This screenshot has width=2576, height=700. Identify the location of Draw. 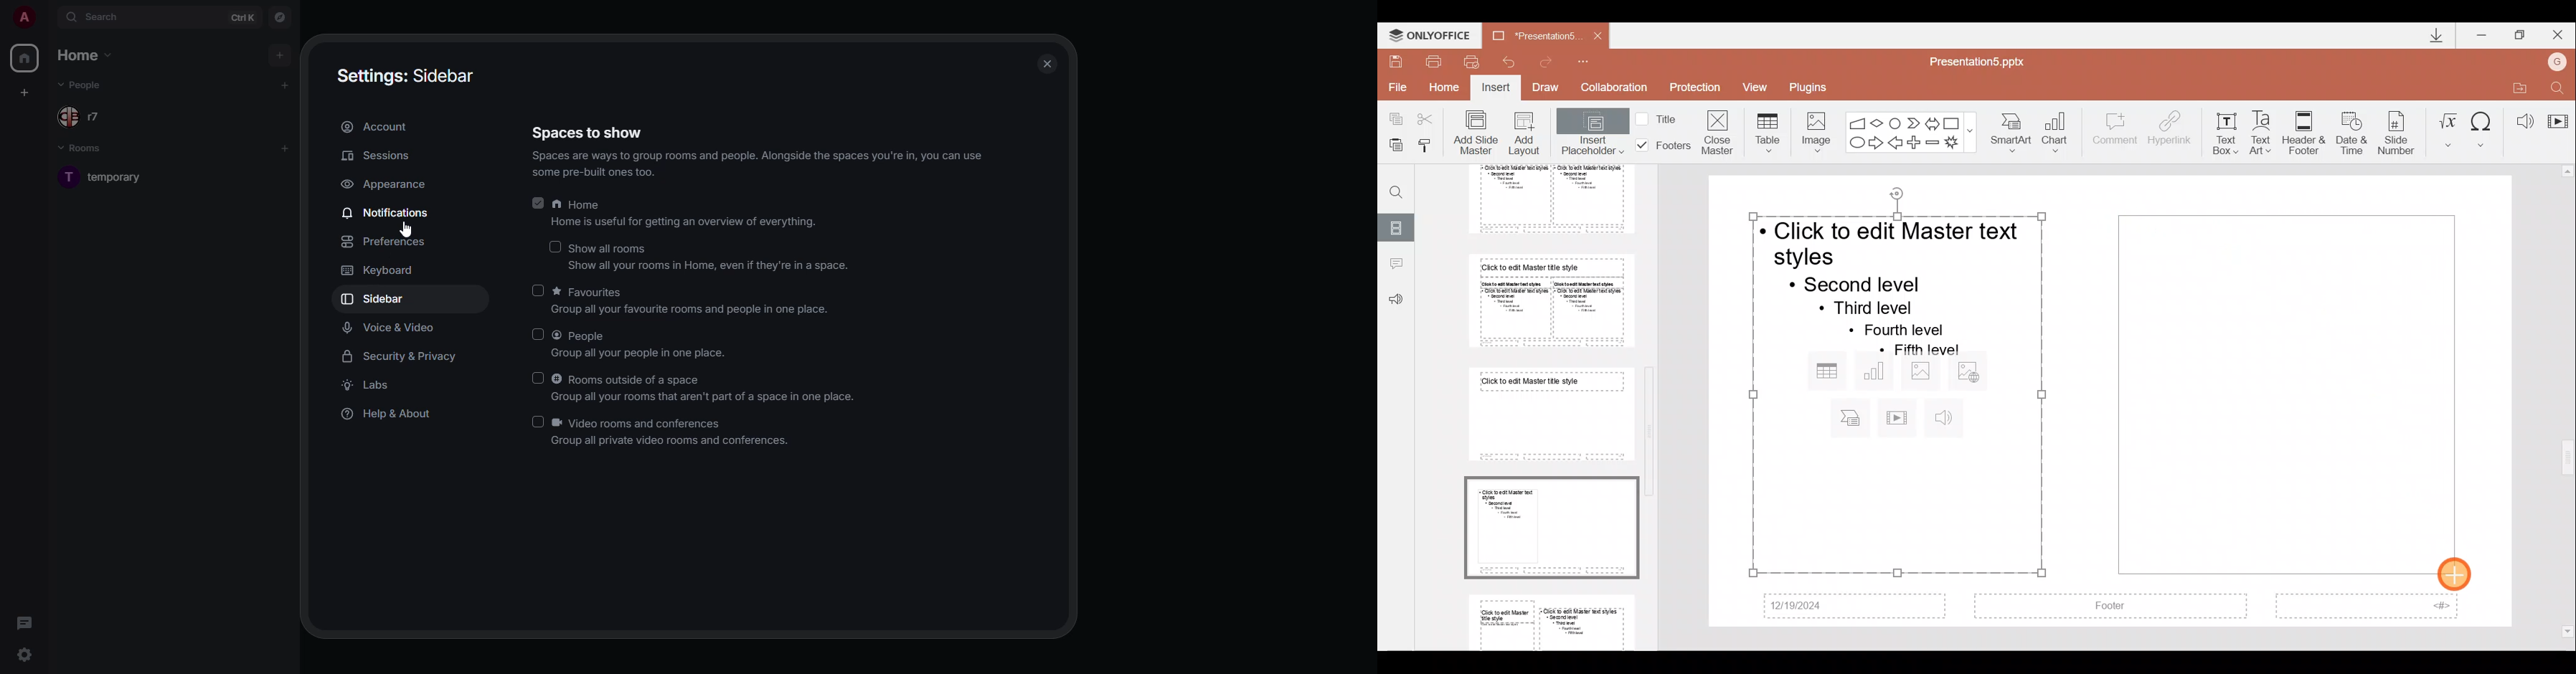
(1550, 89).